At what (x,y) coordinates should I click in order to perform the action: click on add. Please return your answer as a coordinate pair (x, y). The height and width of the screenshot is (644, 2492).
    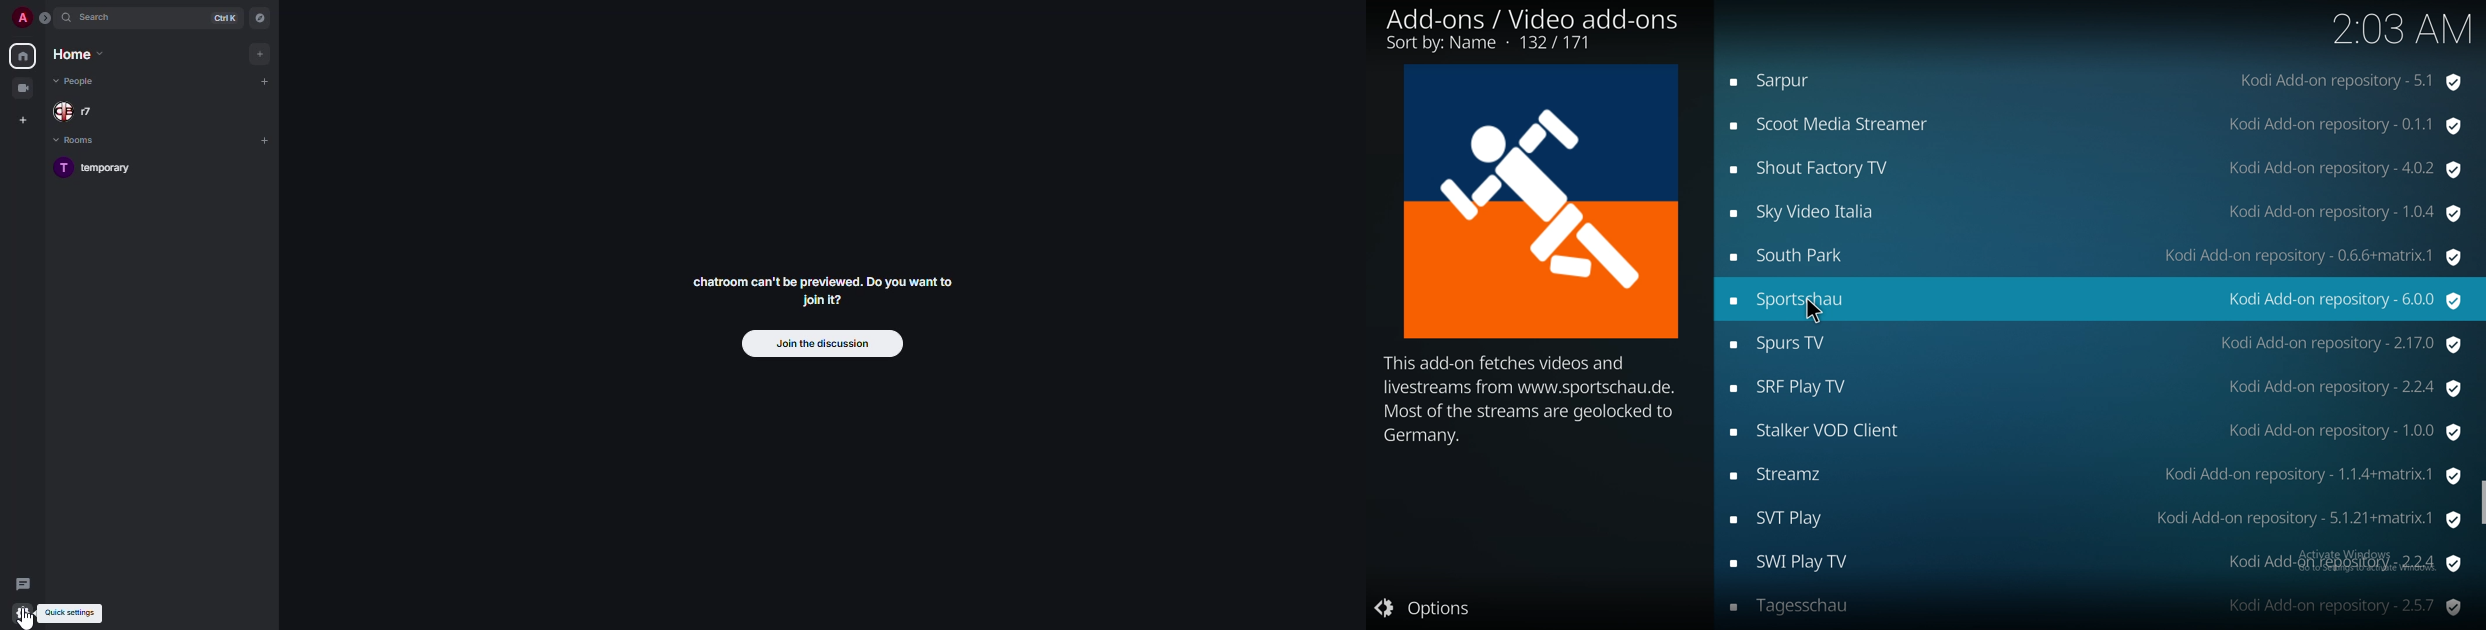
    Looking at the image, I should click on (268, 140).